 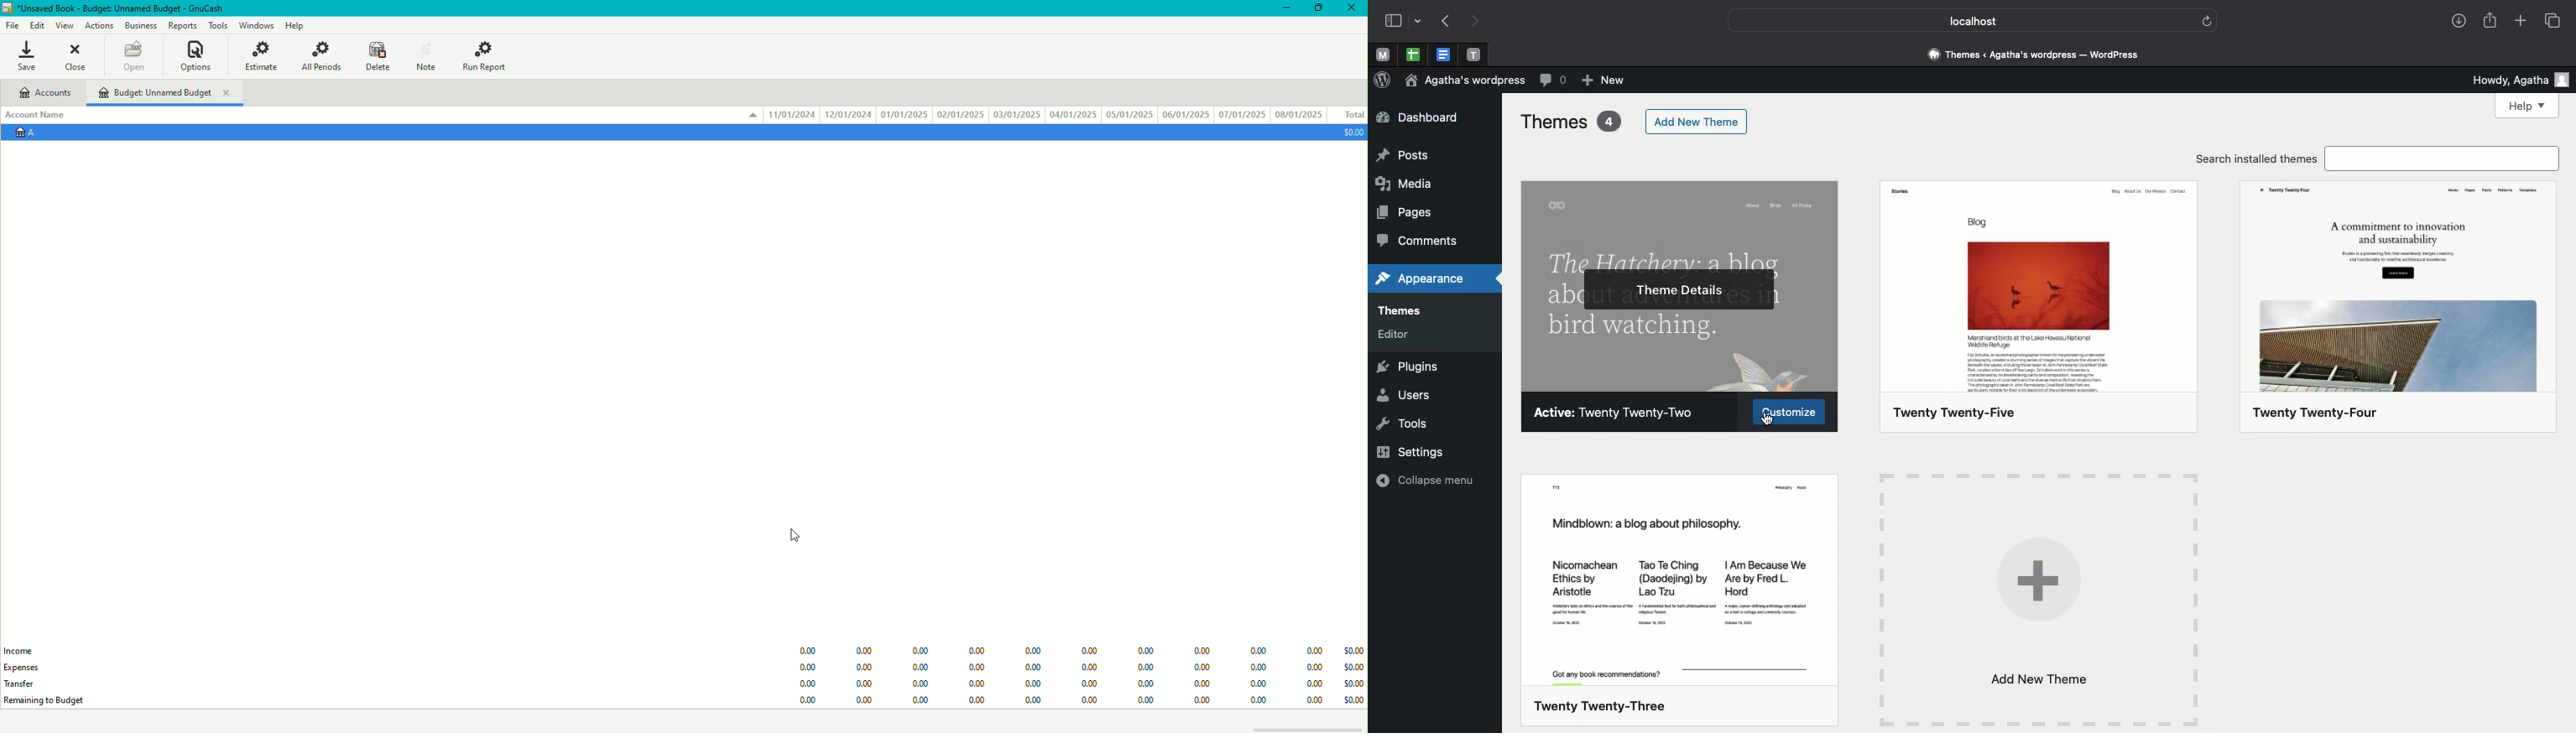 I want to click on Account Name, so click(x=41, y=113).